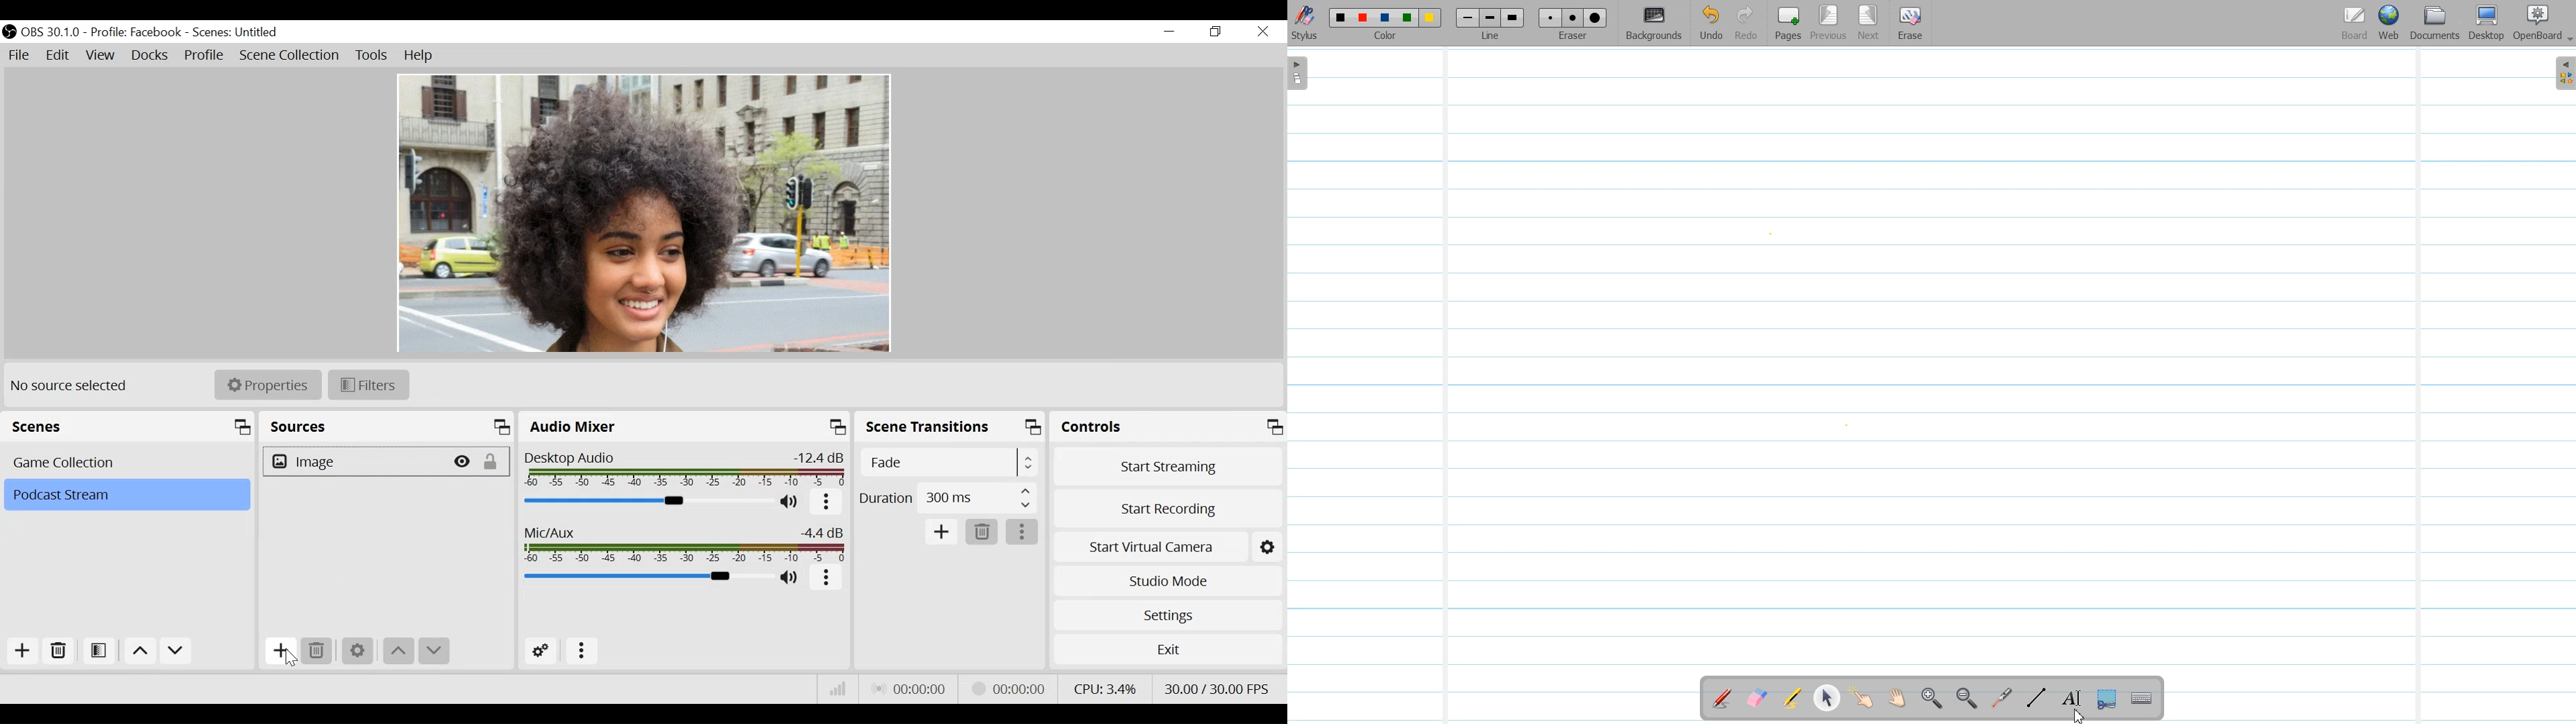 This screenshot has width=2576, height=728. Describe the element at coordinates (21, 56) in the screenshot. I see `File` at that location.